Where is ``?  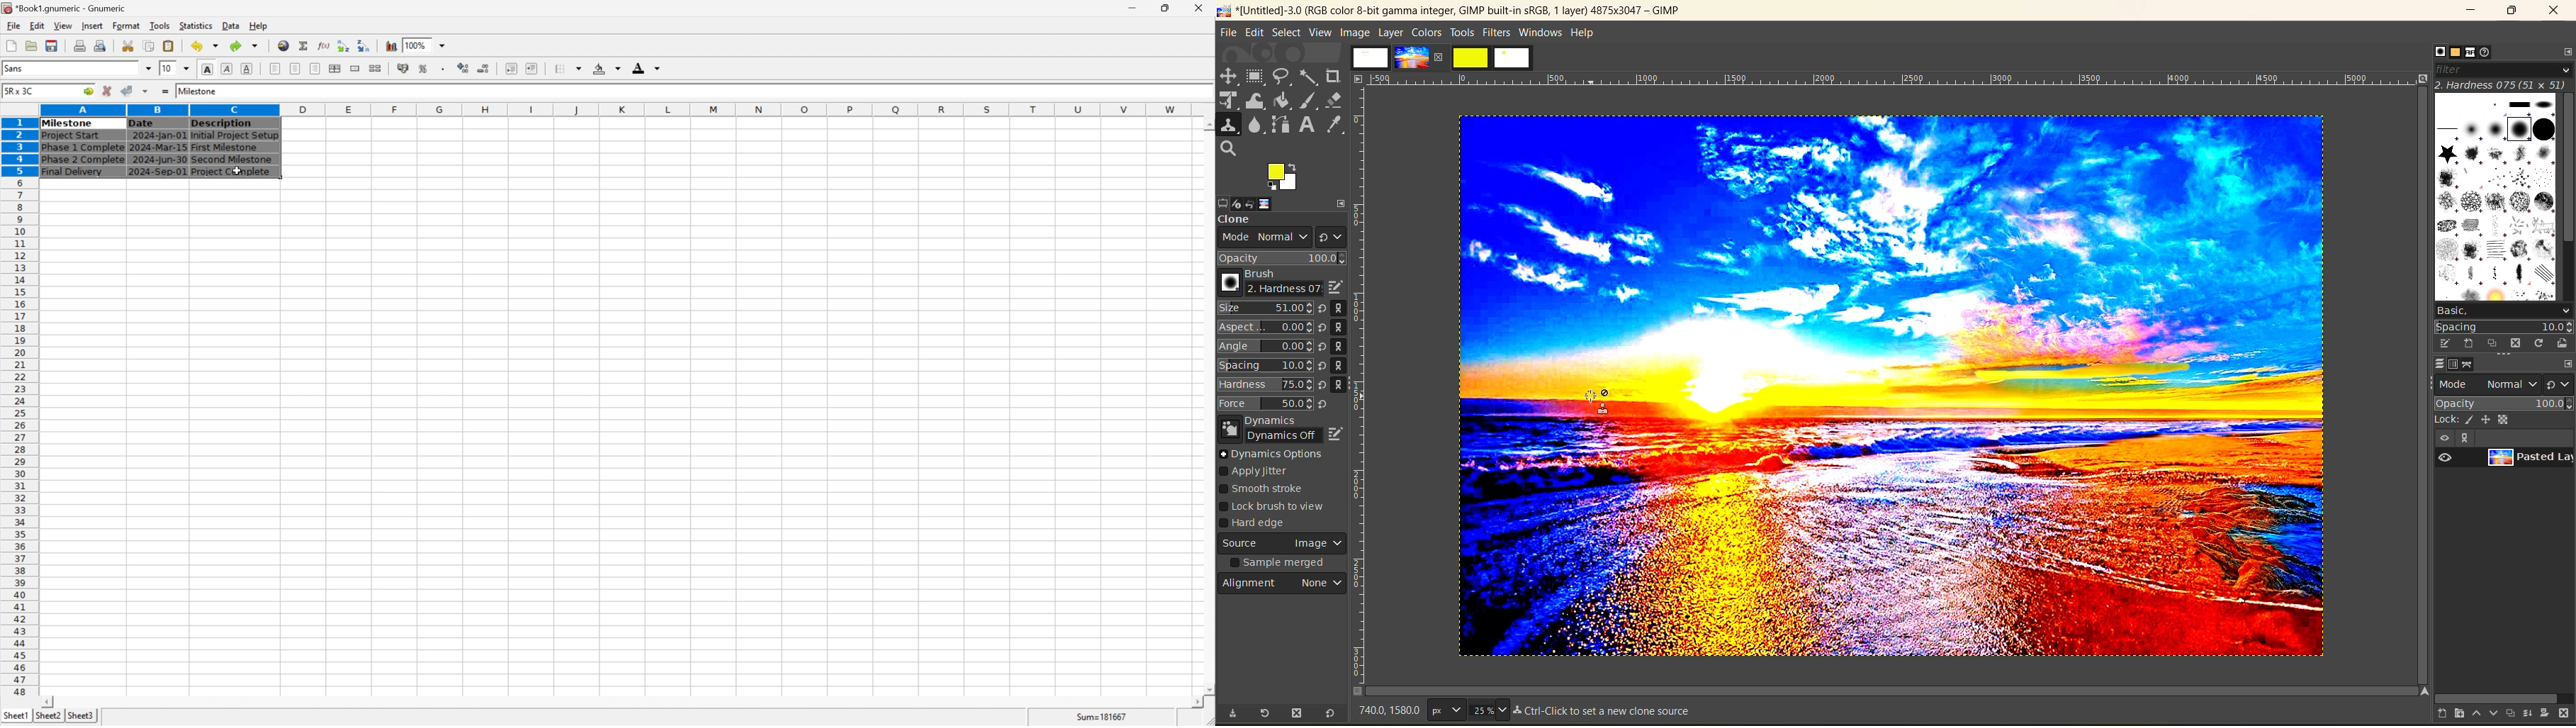  is located at coordinates (1359, 78).